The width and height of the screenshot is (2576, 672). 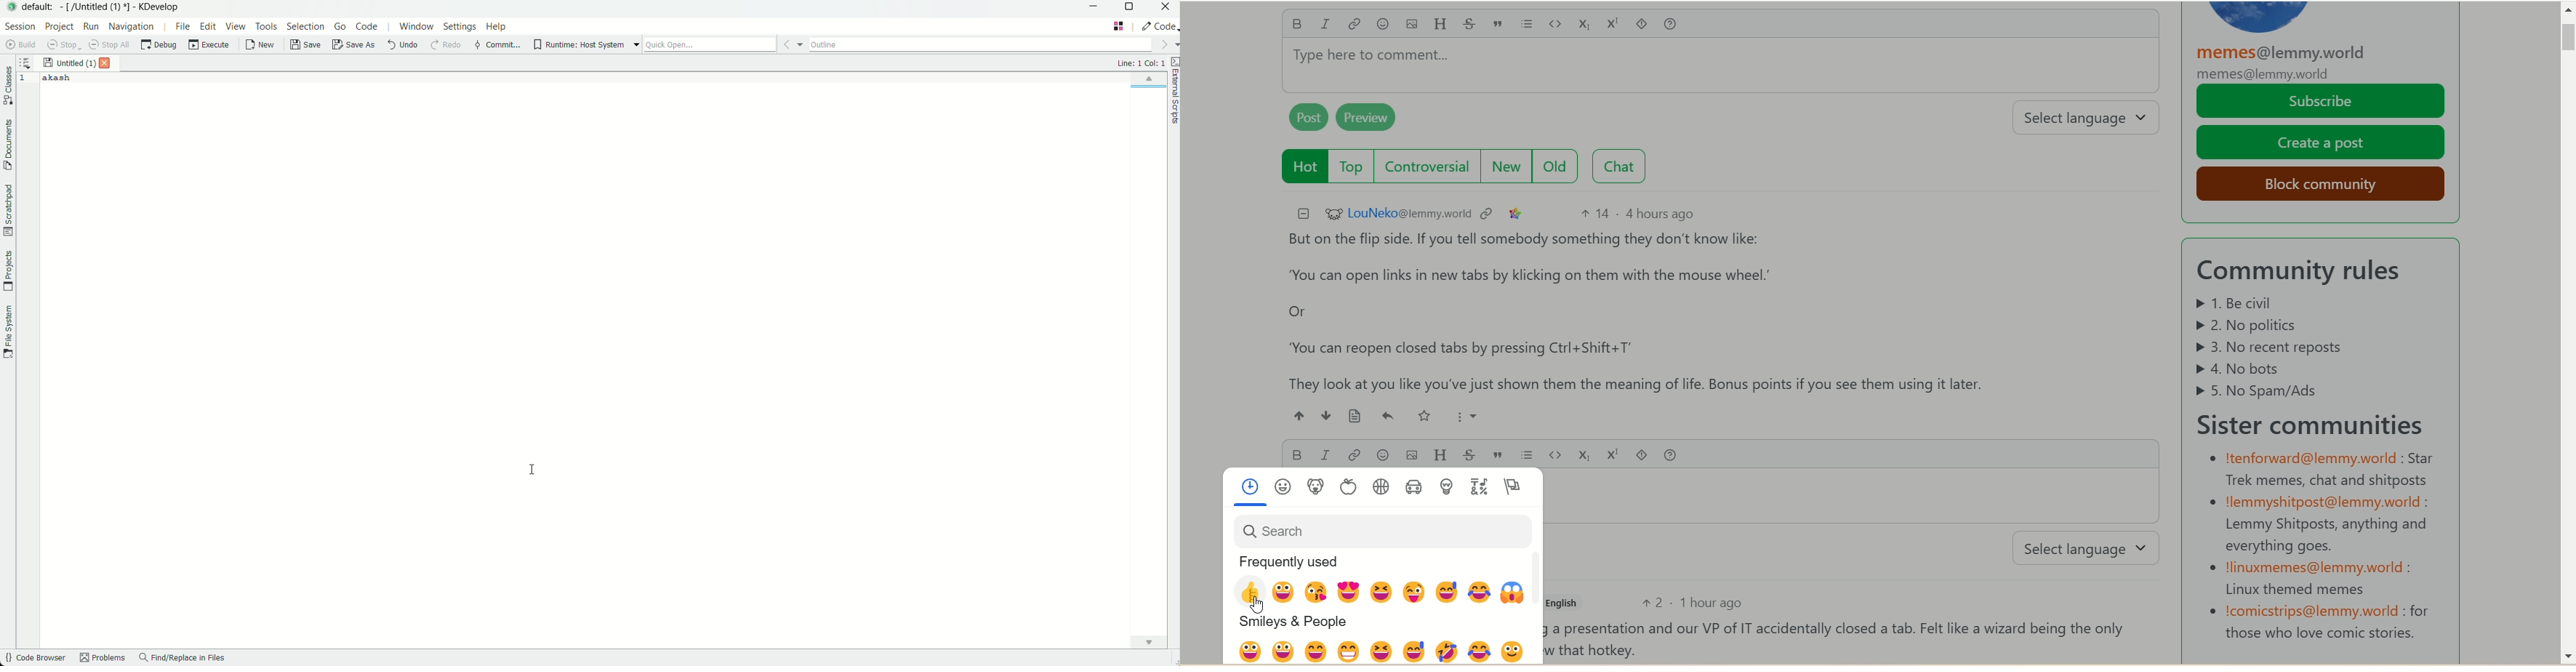 I want to click on subscript, so click(x=1586, y=26).